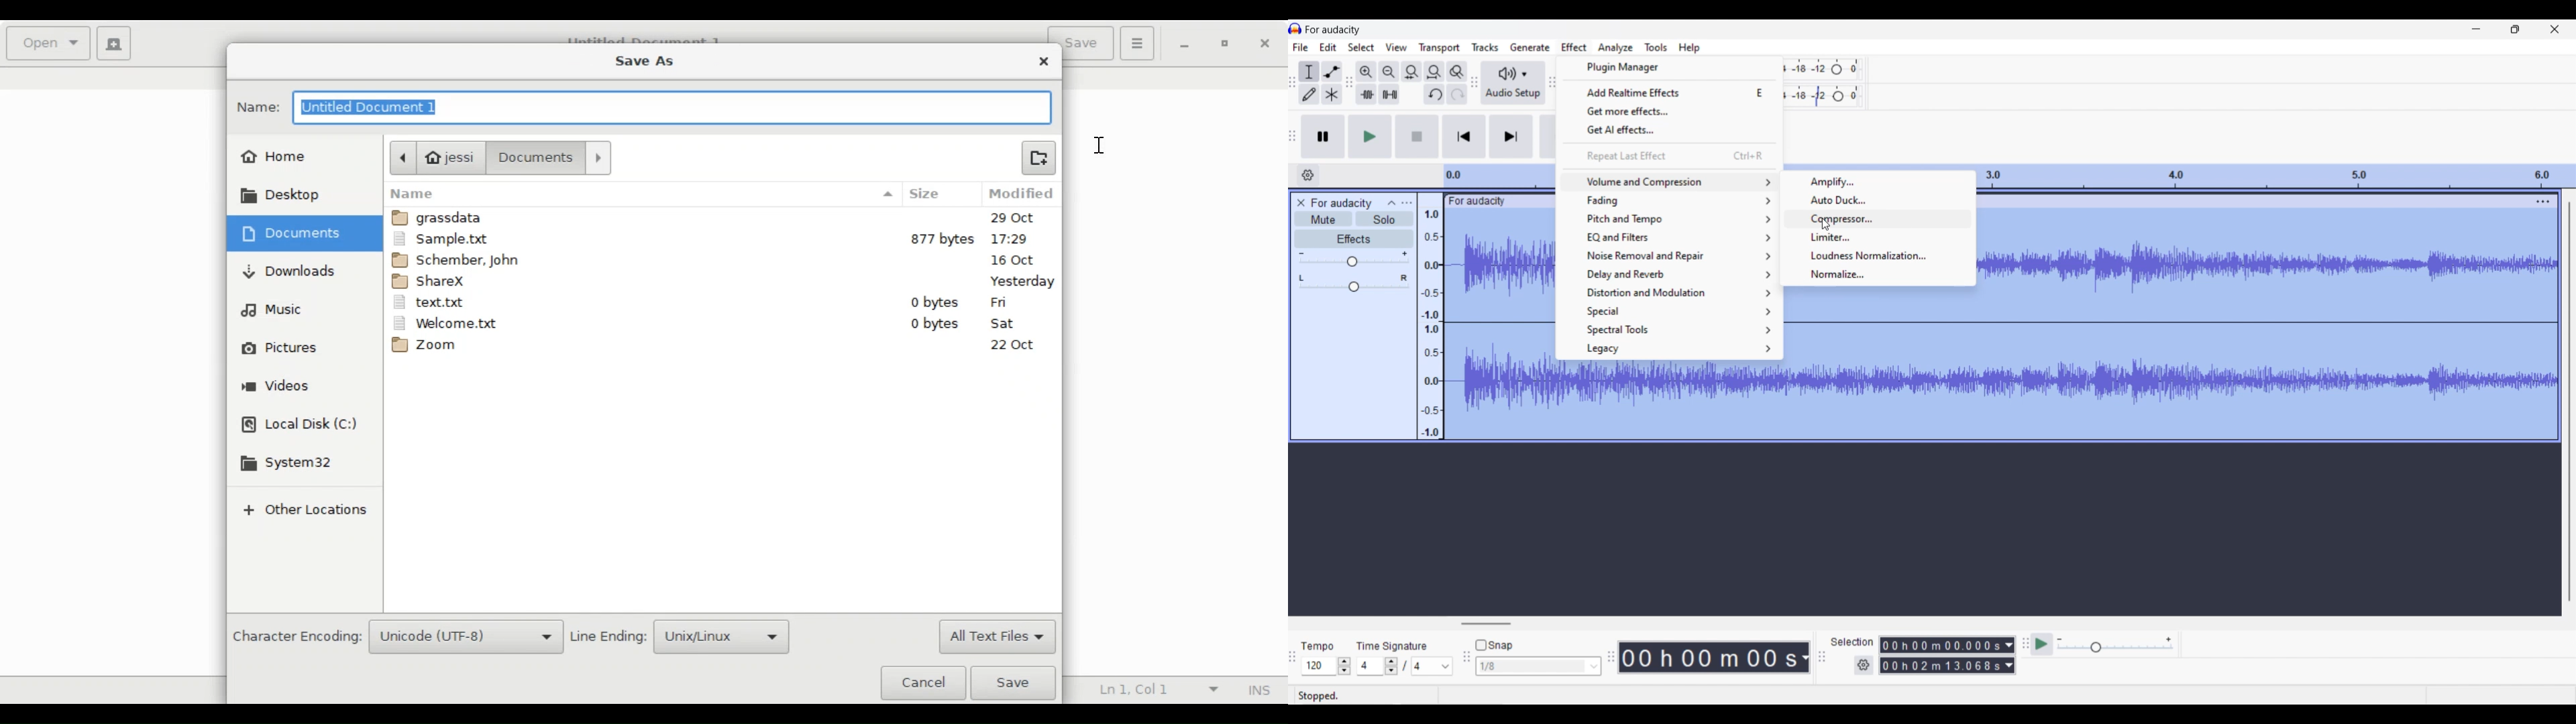  Describe the element at coordinates (1453, 696) in the screenshot. I see `Stopped.` at that location.